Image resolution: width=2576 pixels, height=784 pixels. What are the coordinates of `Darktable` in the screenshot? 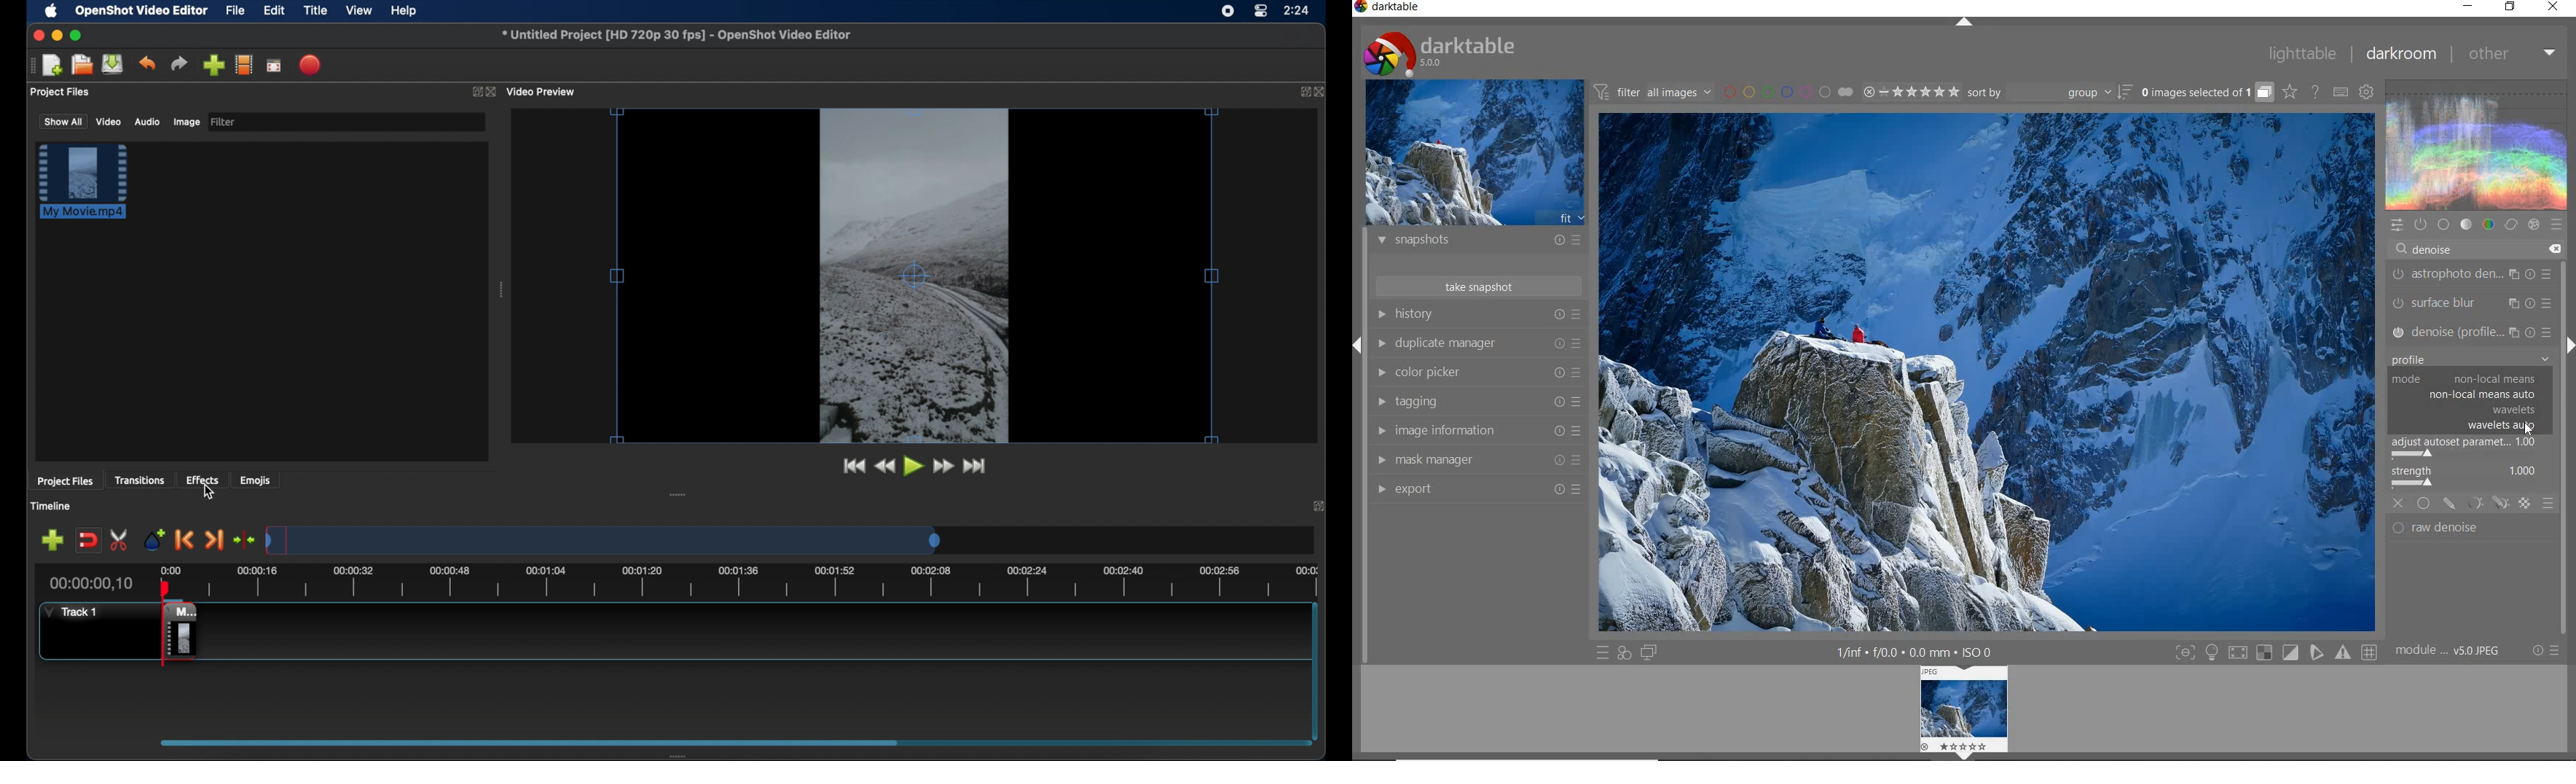 It's located at (1389, 9).